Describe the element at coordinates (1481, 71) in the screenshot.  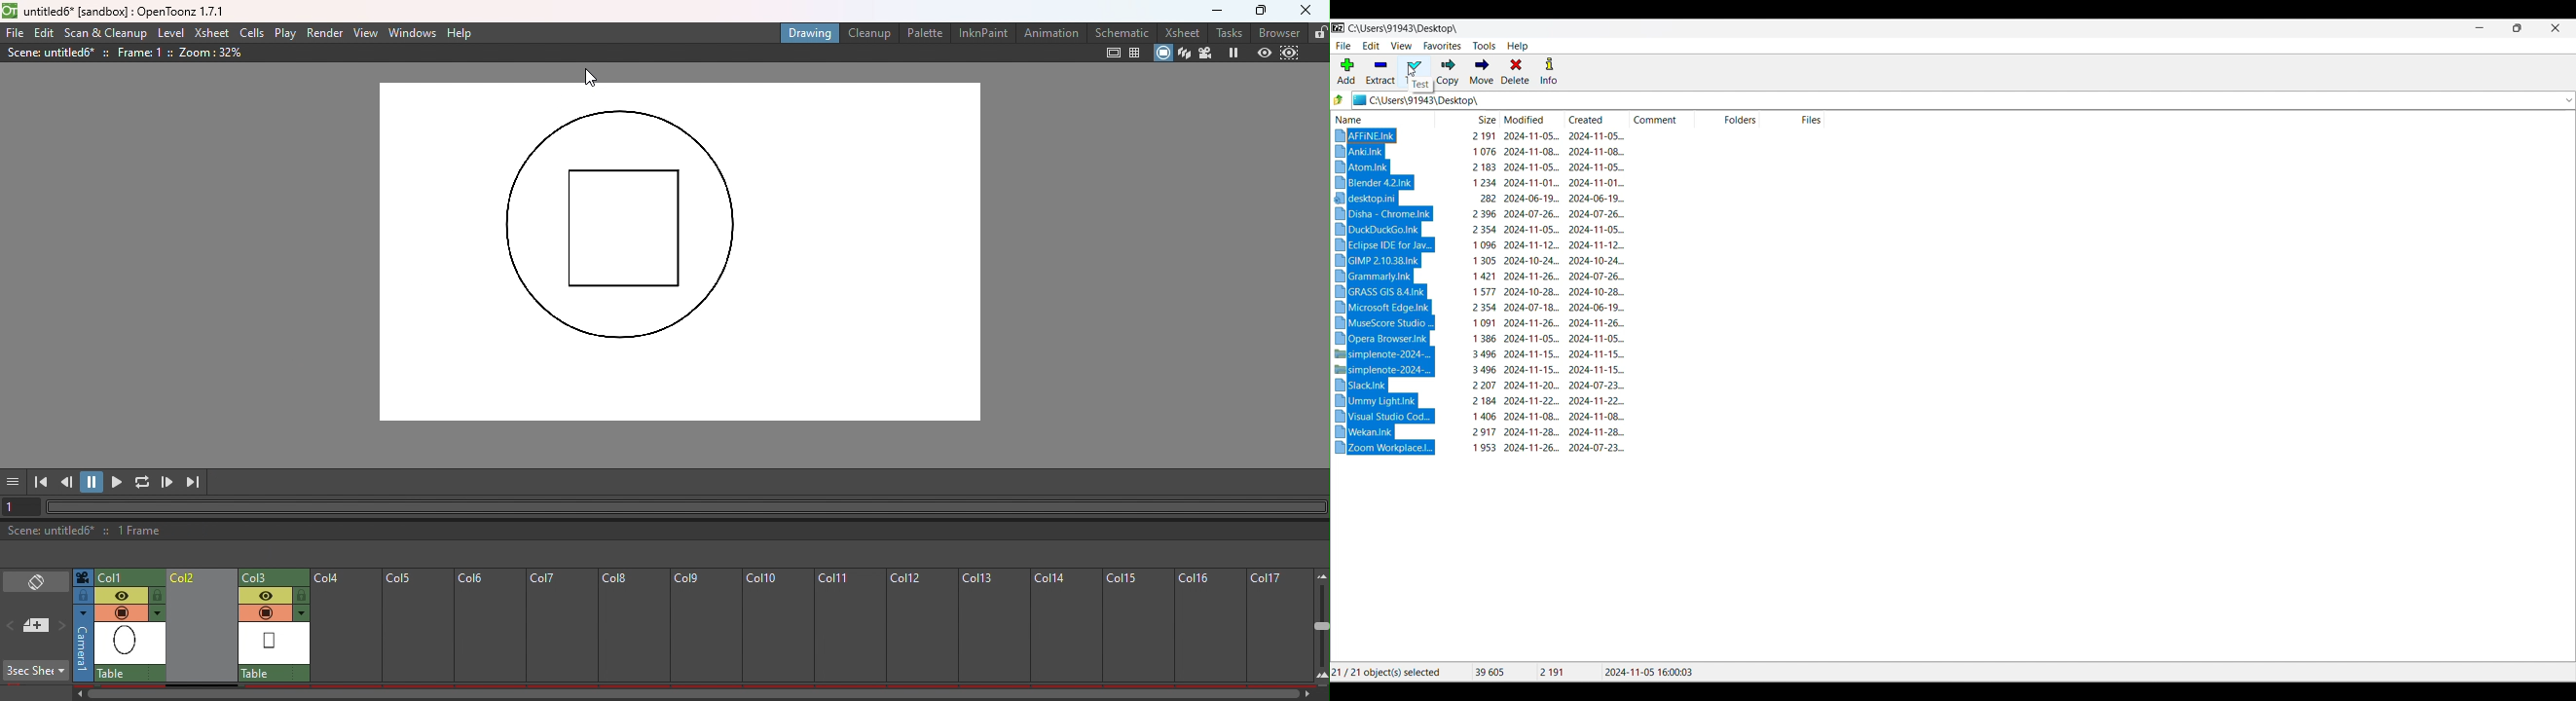
I see `Move` at that location.